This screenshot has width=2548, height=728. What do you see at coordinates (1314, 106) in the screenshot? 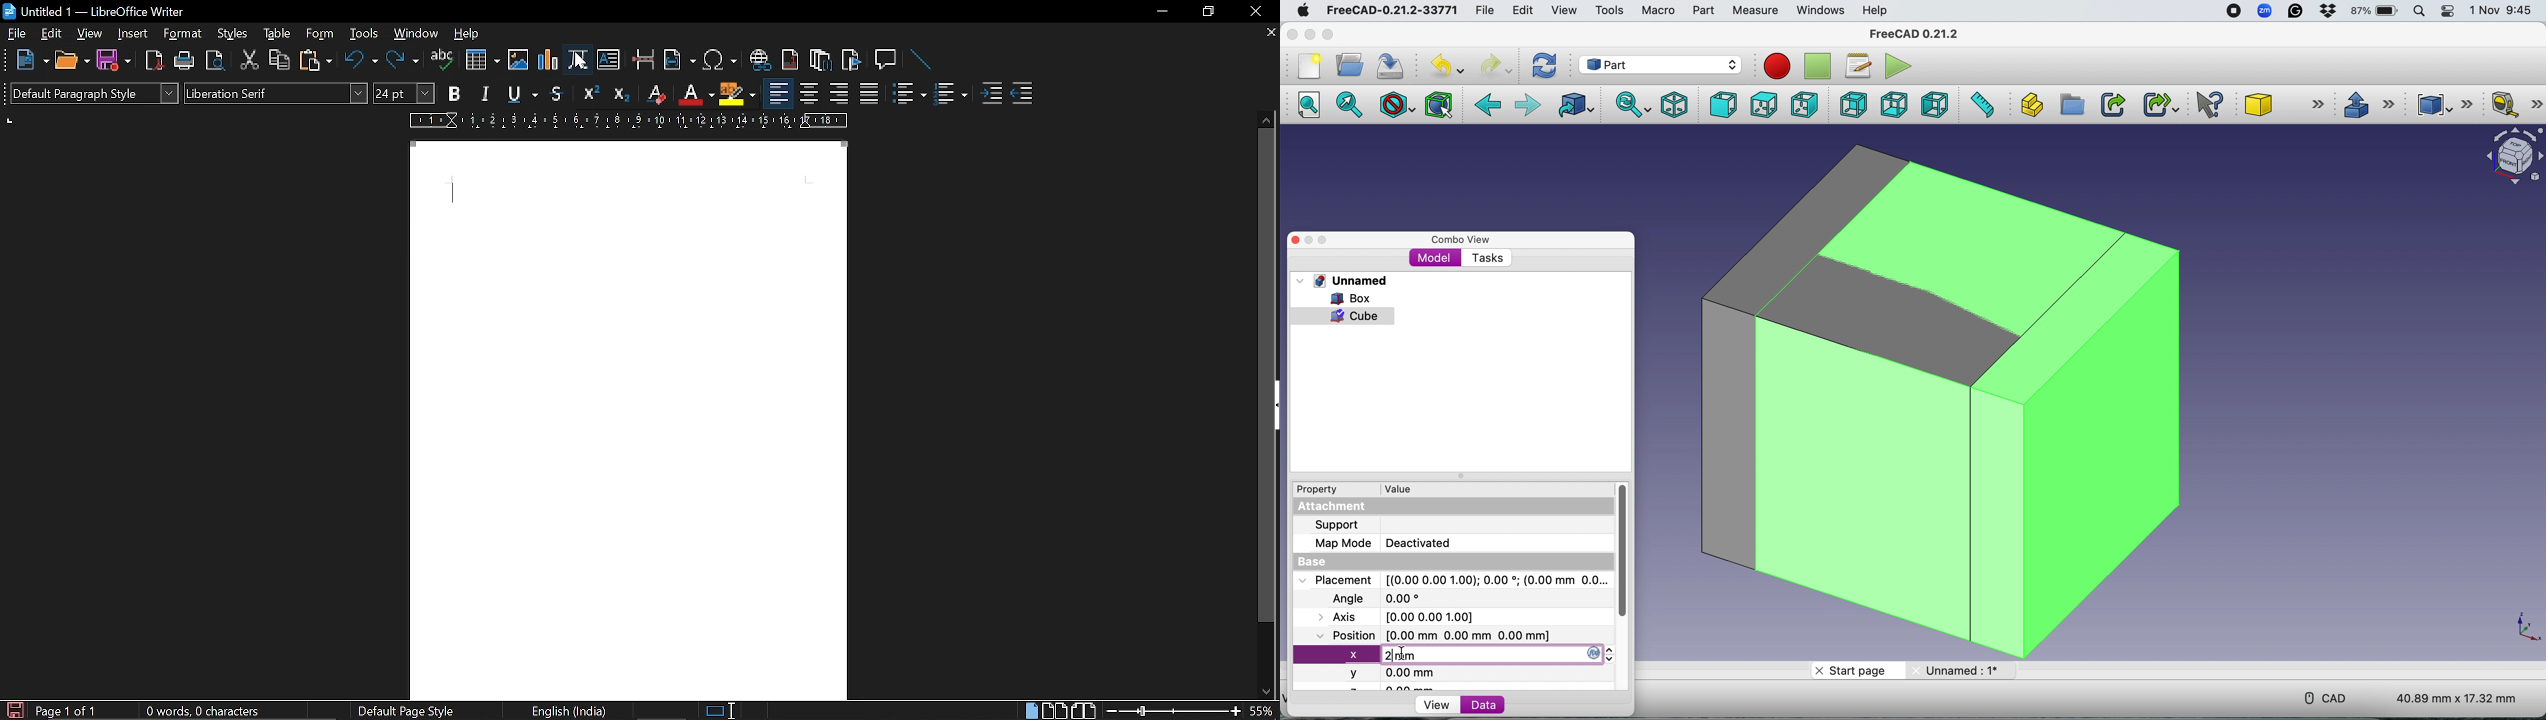
I see `Fit all` at bounding box center [1314, 106].